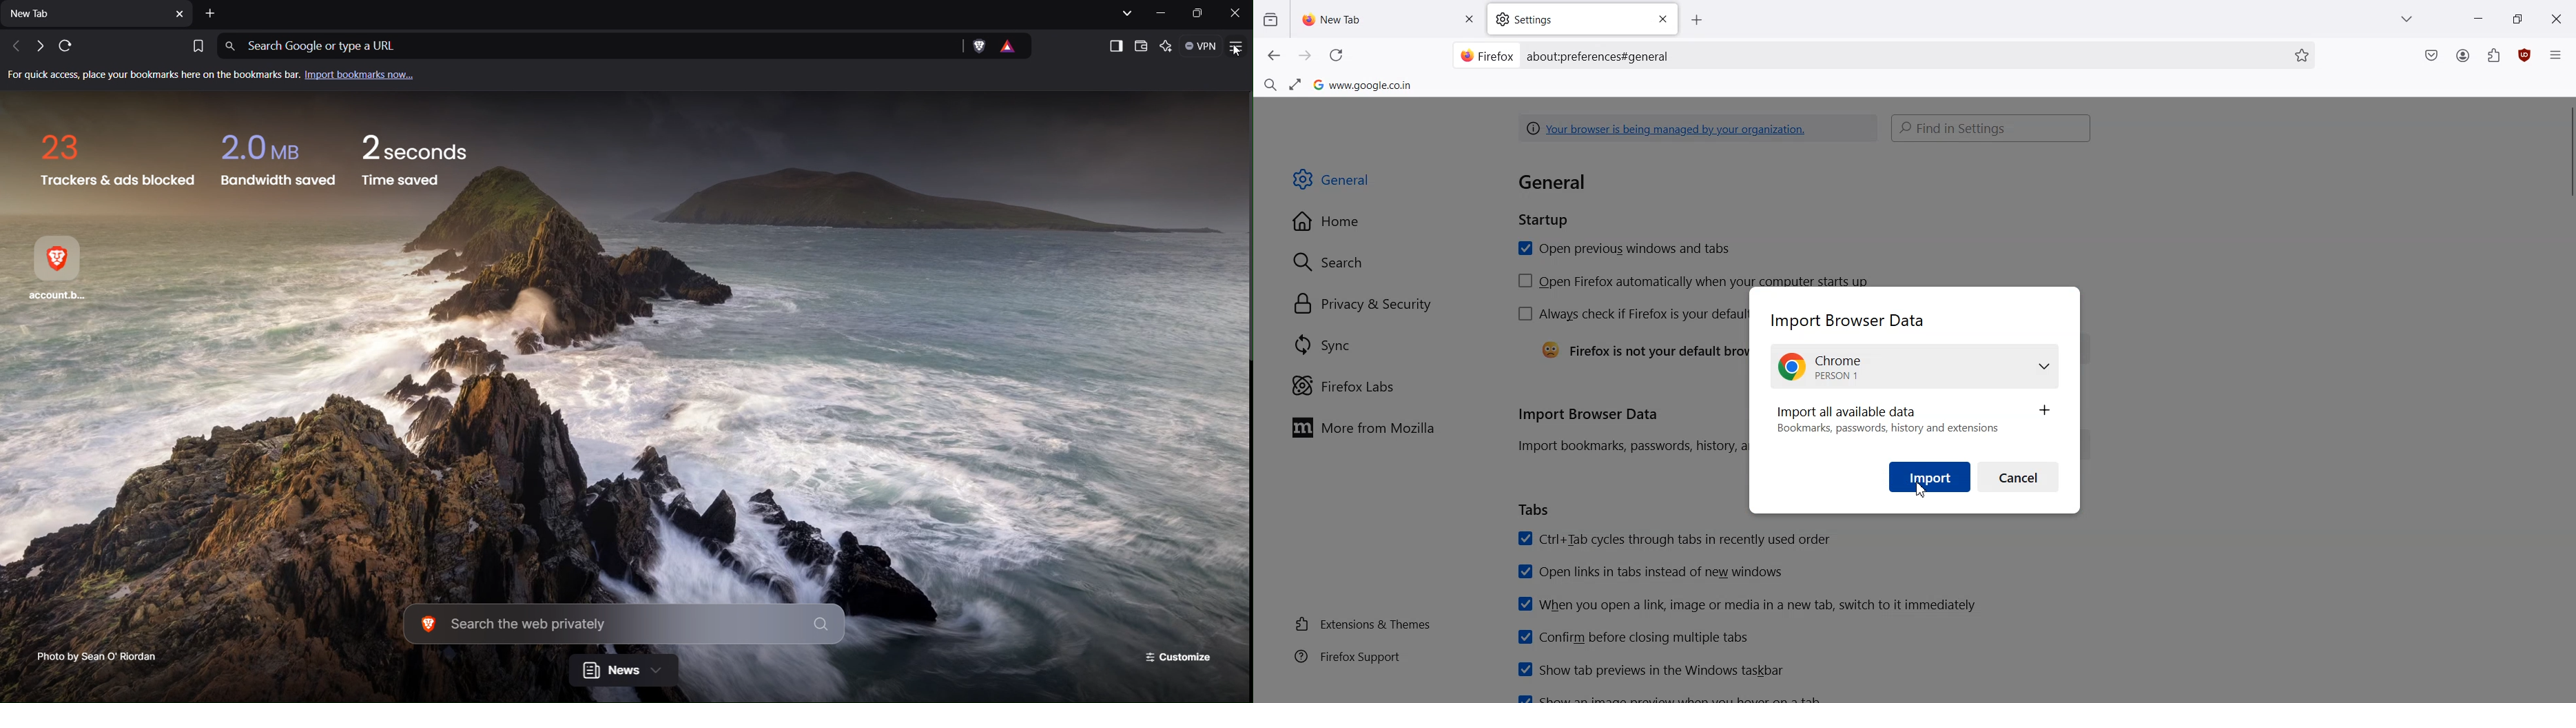 The width and height of the screenshot is (2576, 728). I want to click on Home, so click(1330, 222).